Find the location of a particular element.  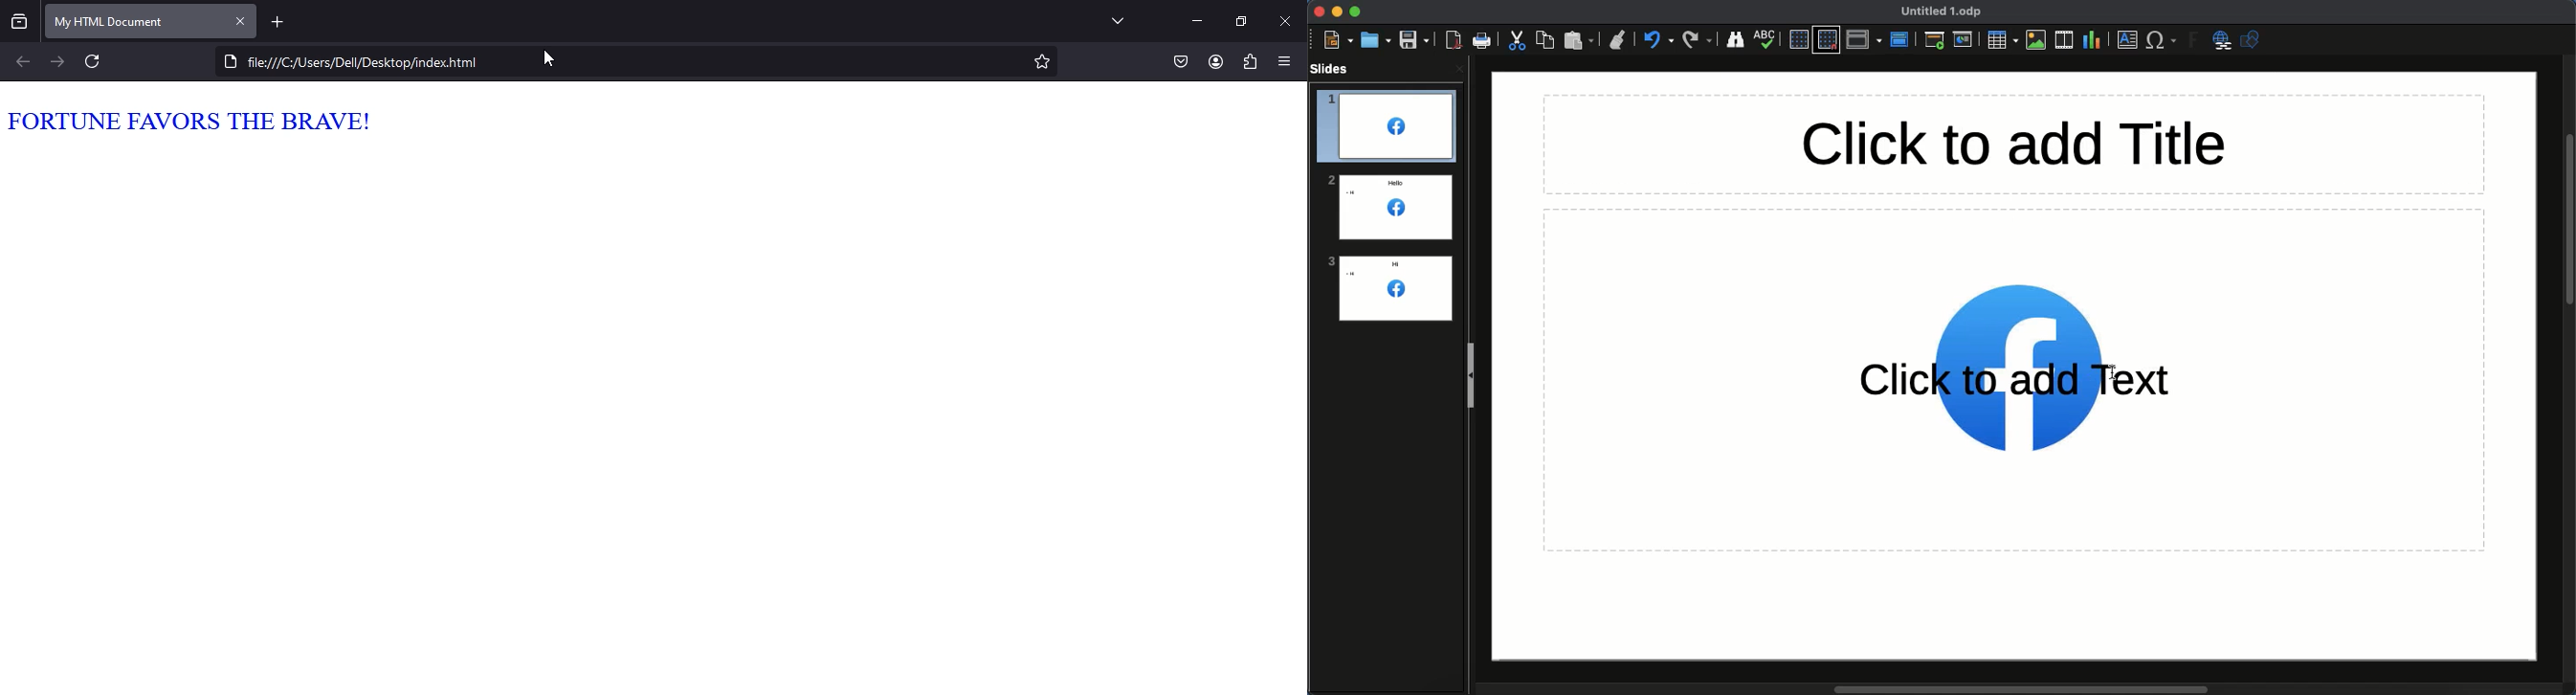

Clone formatting is located at coordinates (1620, 41).